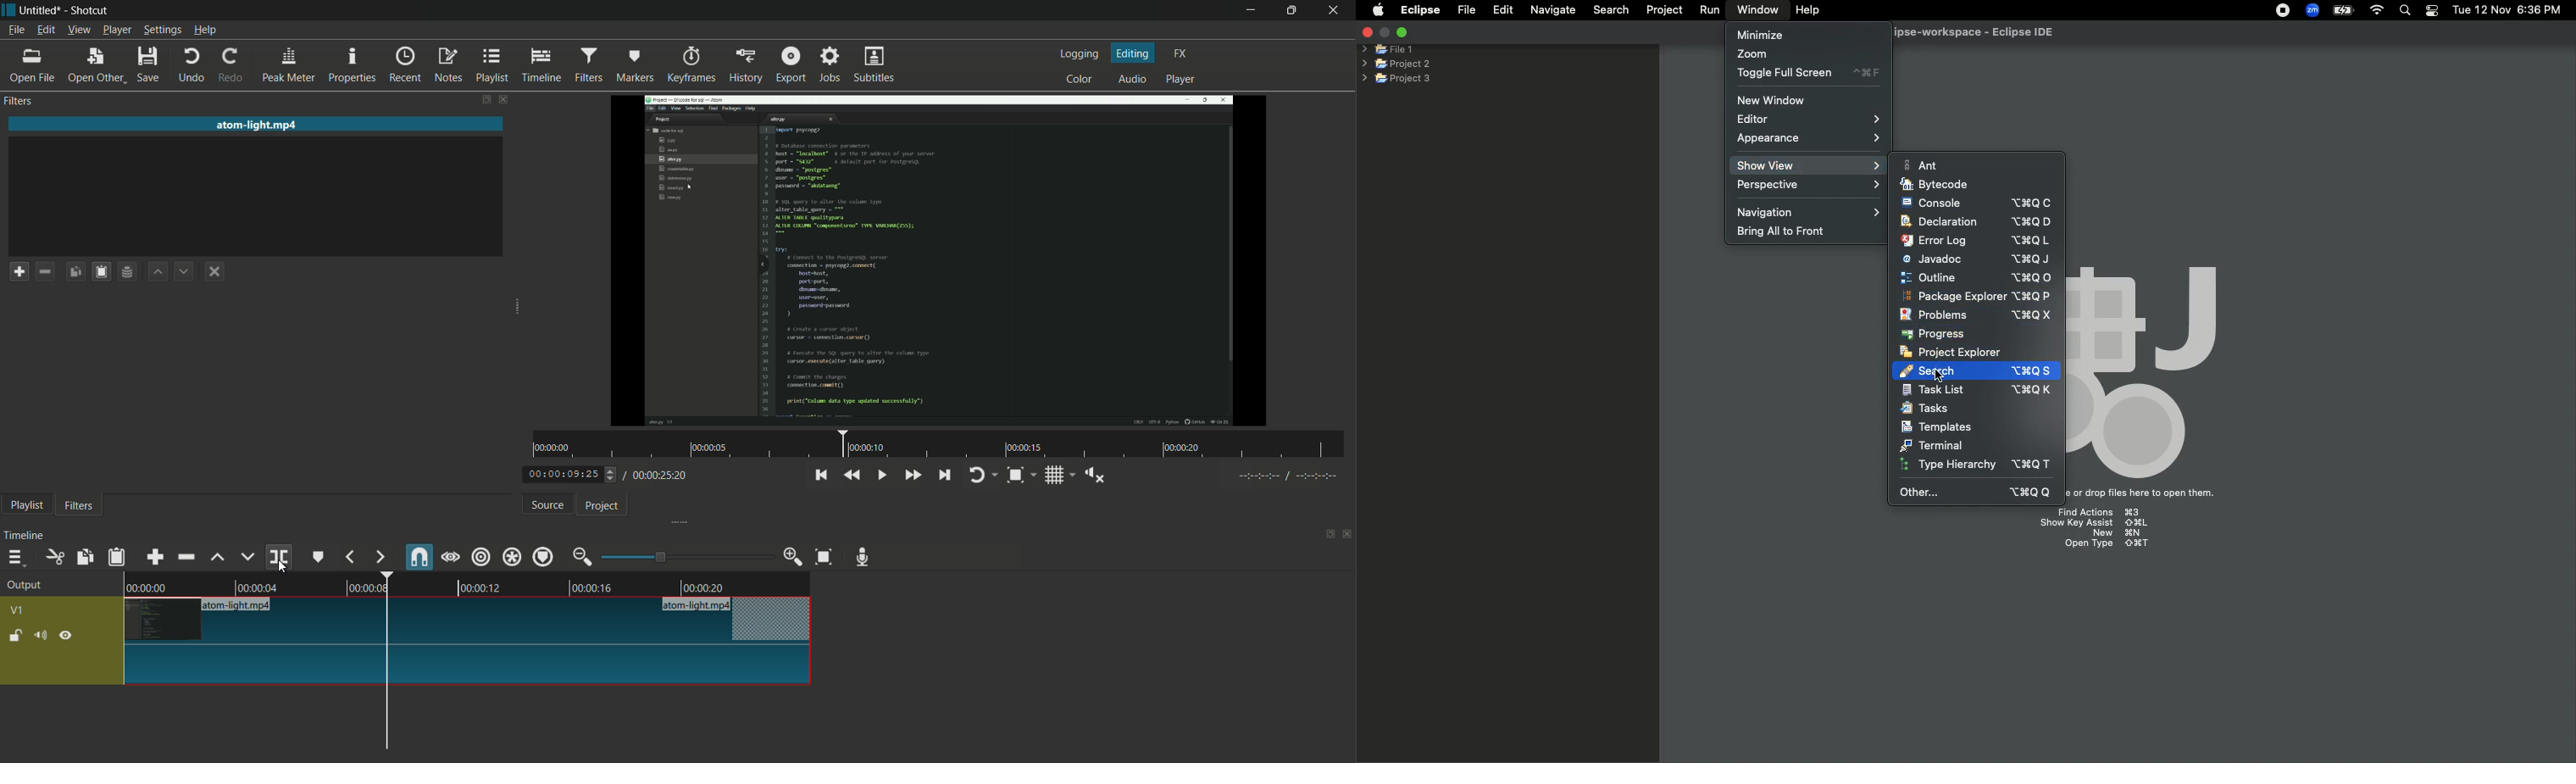 This screenshot has width=2576, height=784. I want to click on editing, so click(1133, 52).